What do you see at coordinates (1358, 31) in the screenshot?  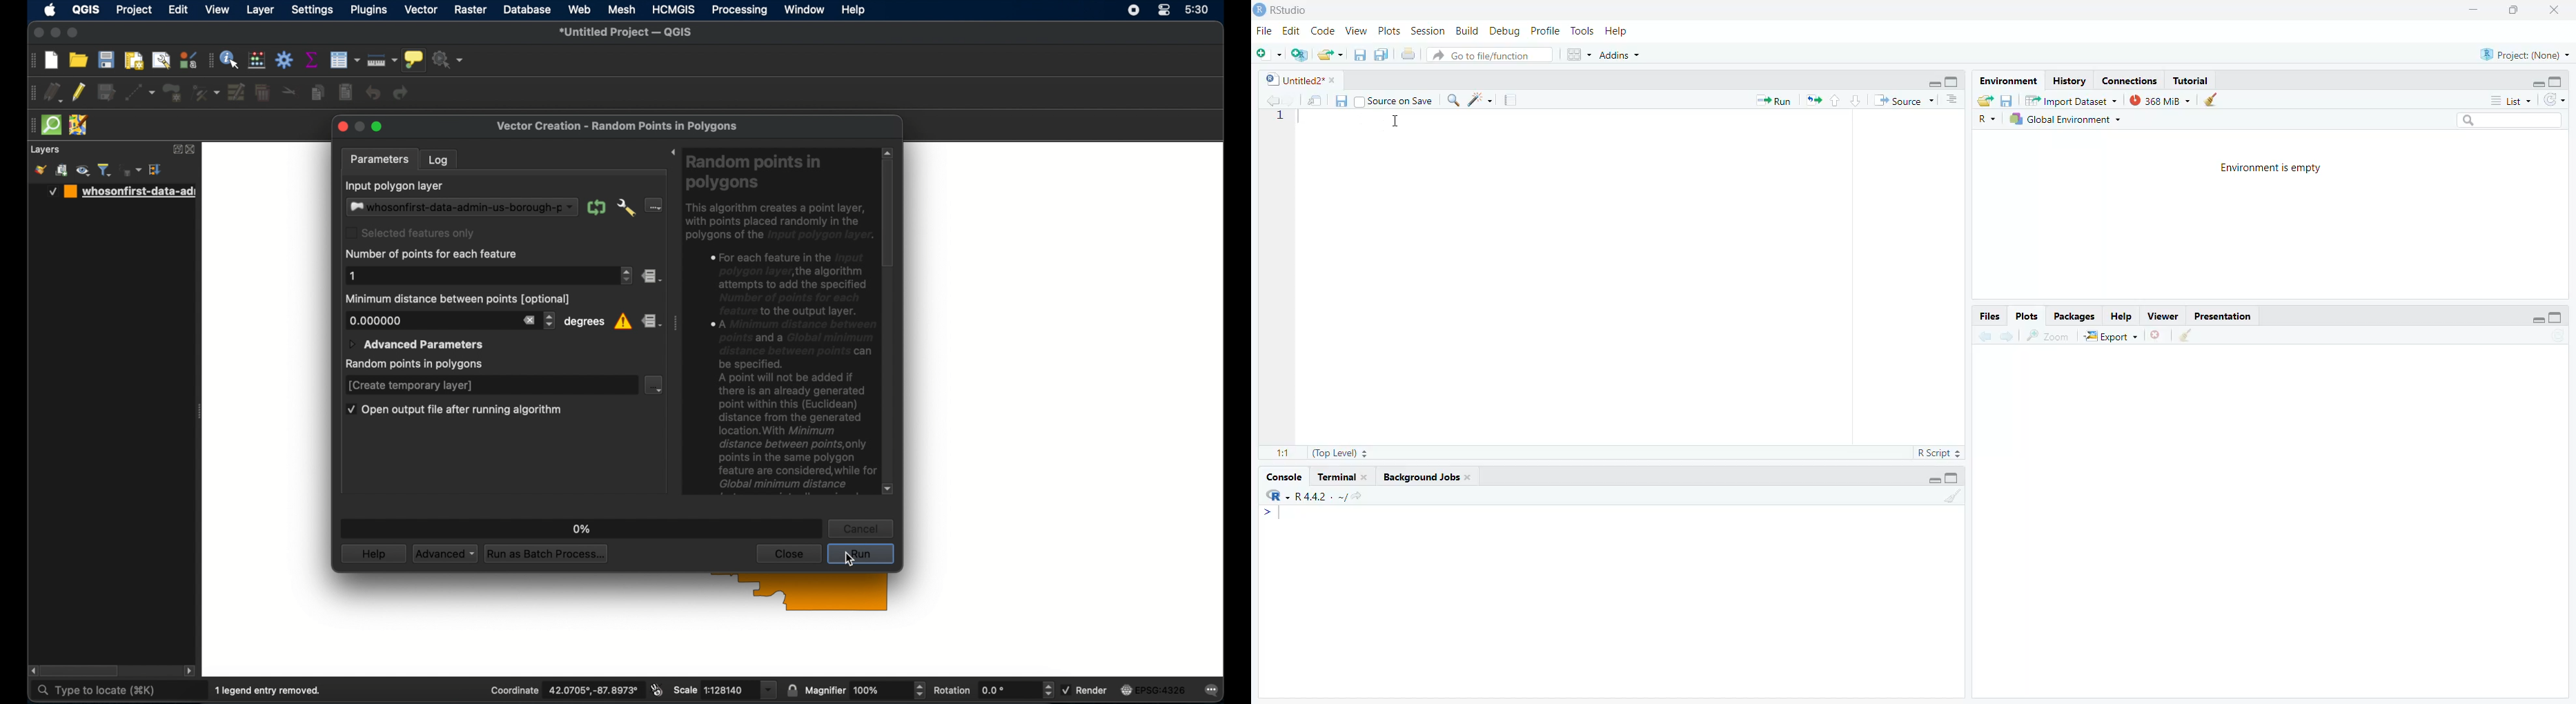 I see `View` at bounding box center [1358, 31].